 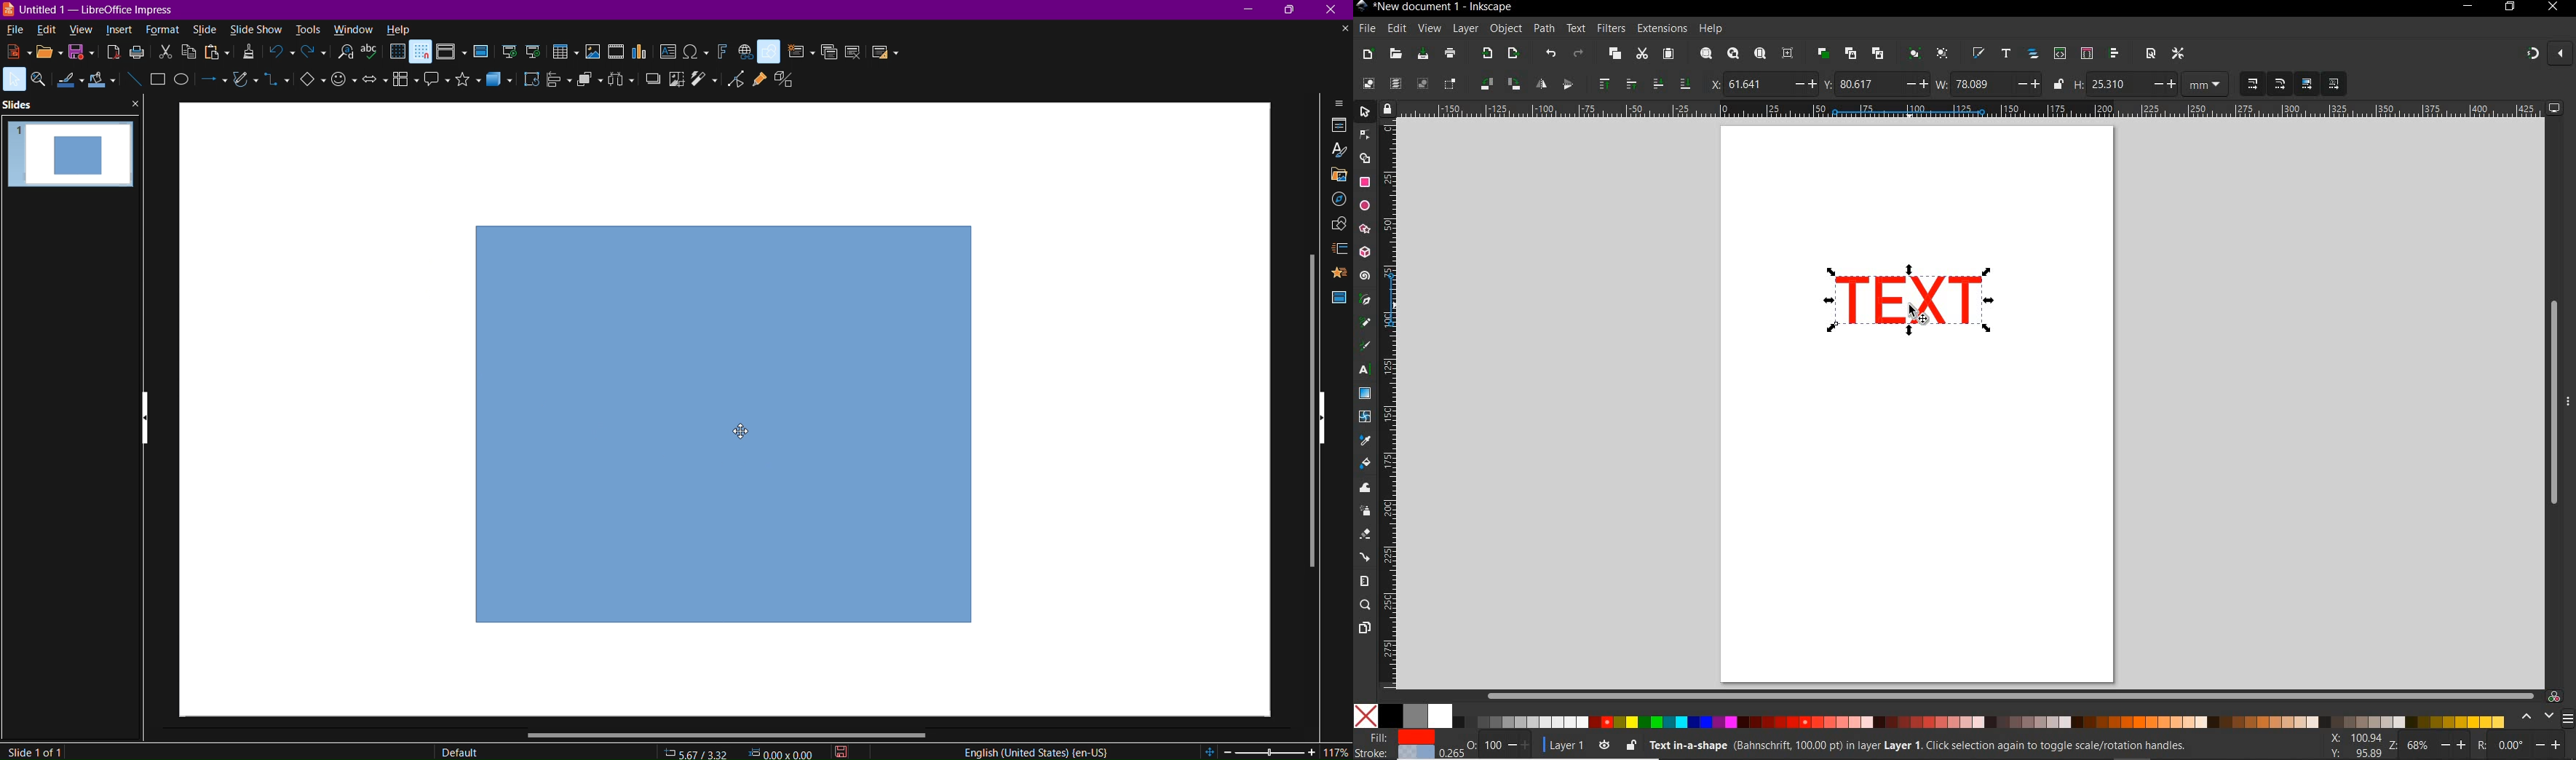 What do you see at coordinates (1033, 750) in the screenshot?
I see `English` at bounding box center [1033, 750].